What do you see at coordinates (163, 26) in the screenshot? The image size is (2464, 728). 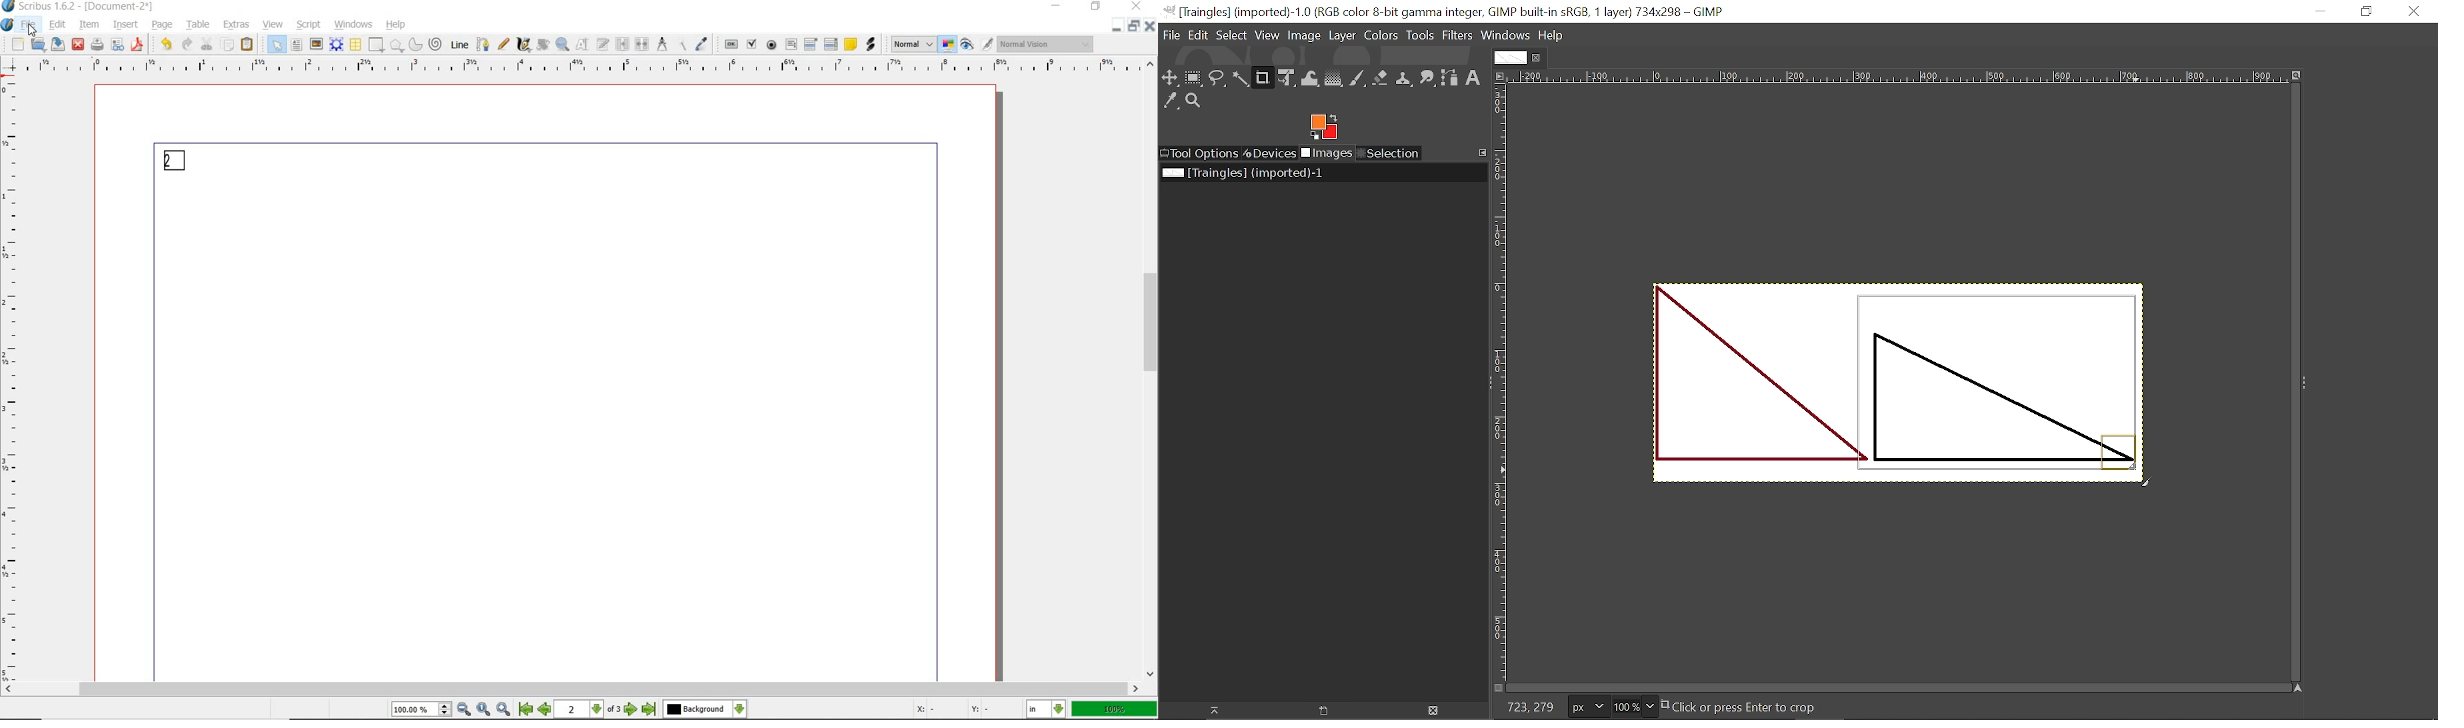 I see `page` at bounding box center [163, 26].